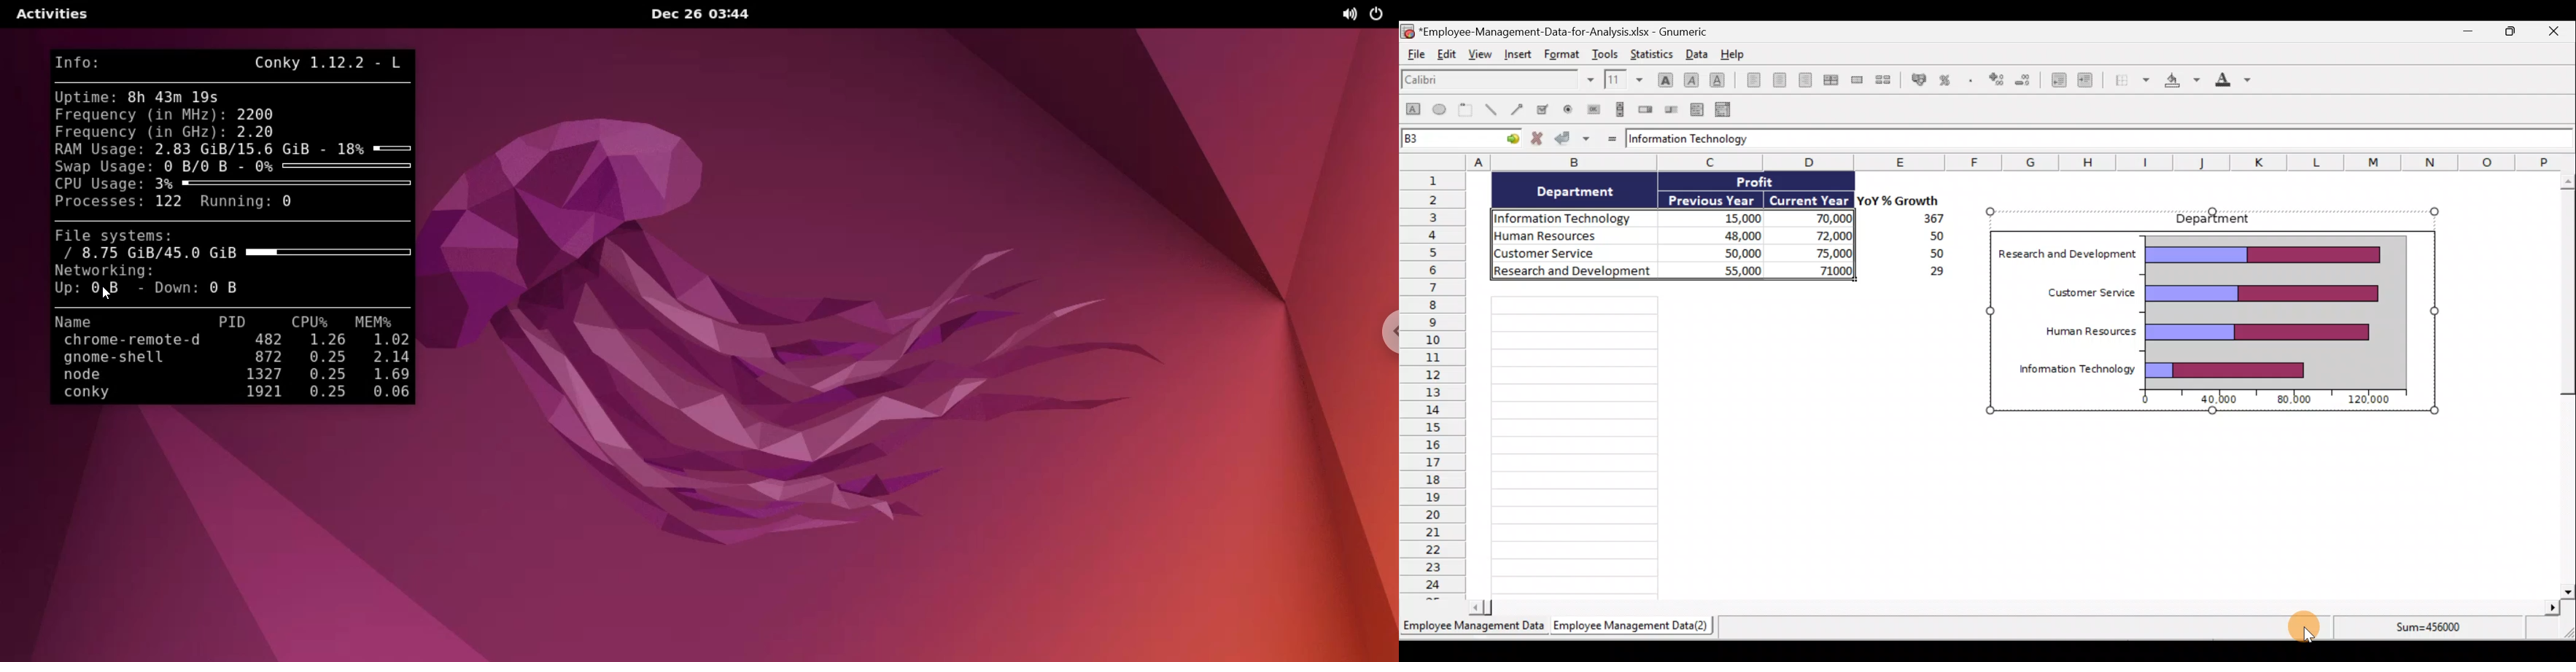 The width and height of the screenshot is (2576, 672). I want to click on Current Year, so click(1810, 199).